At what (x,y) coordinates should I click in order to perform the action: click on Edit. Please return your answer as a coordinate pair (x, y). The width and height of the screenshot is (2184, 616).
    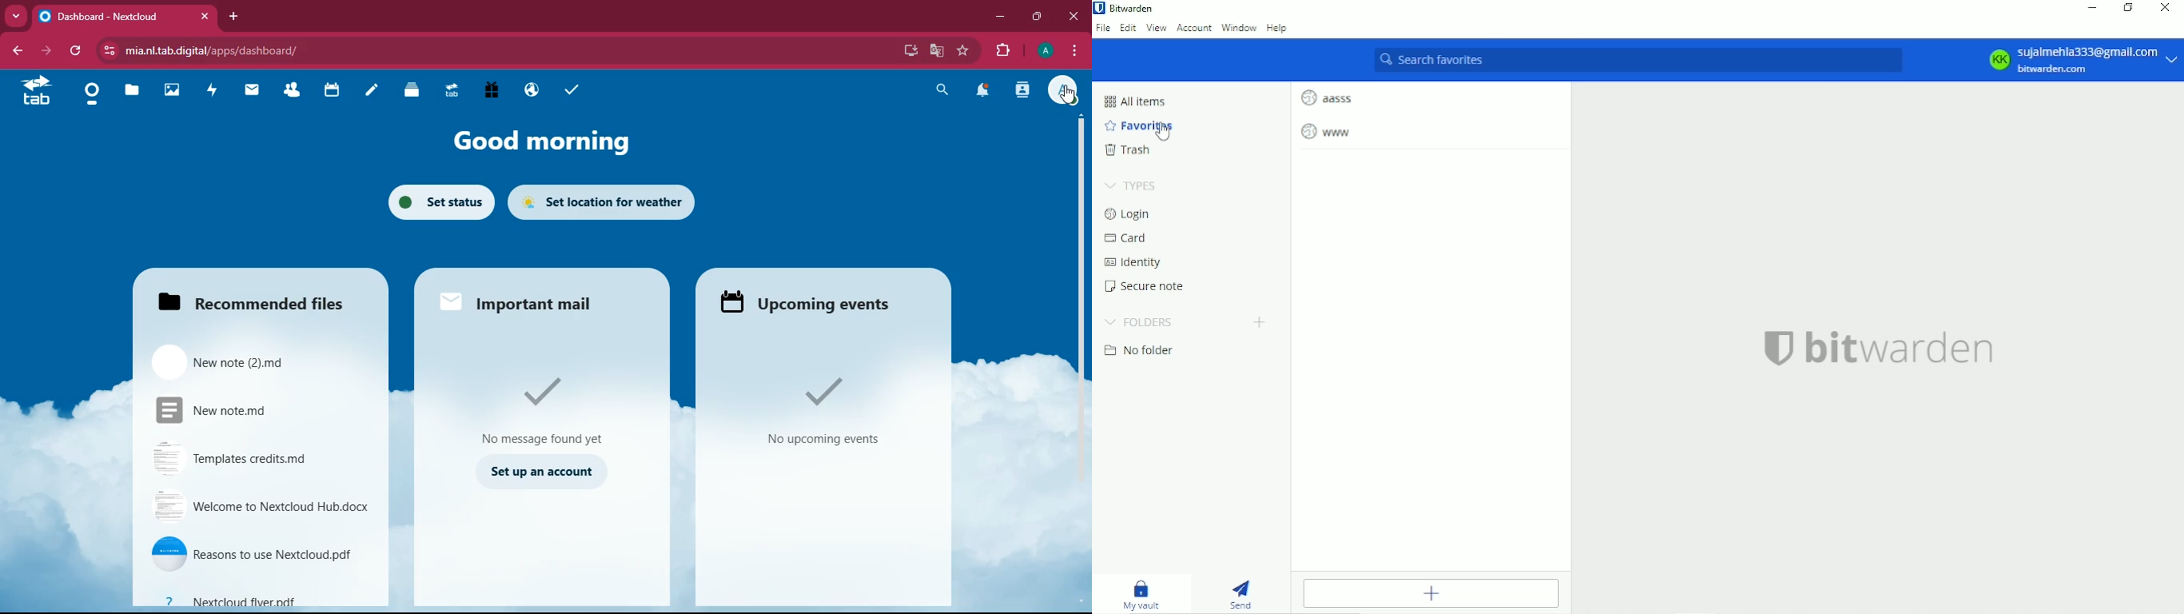
    Looking at the image, I should click on (1127, 28).